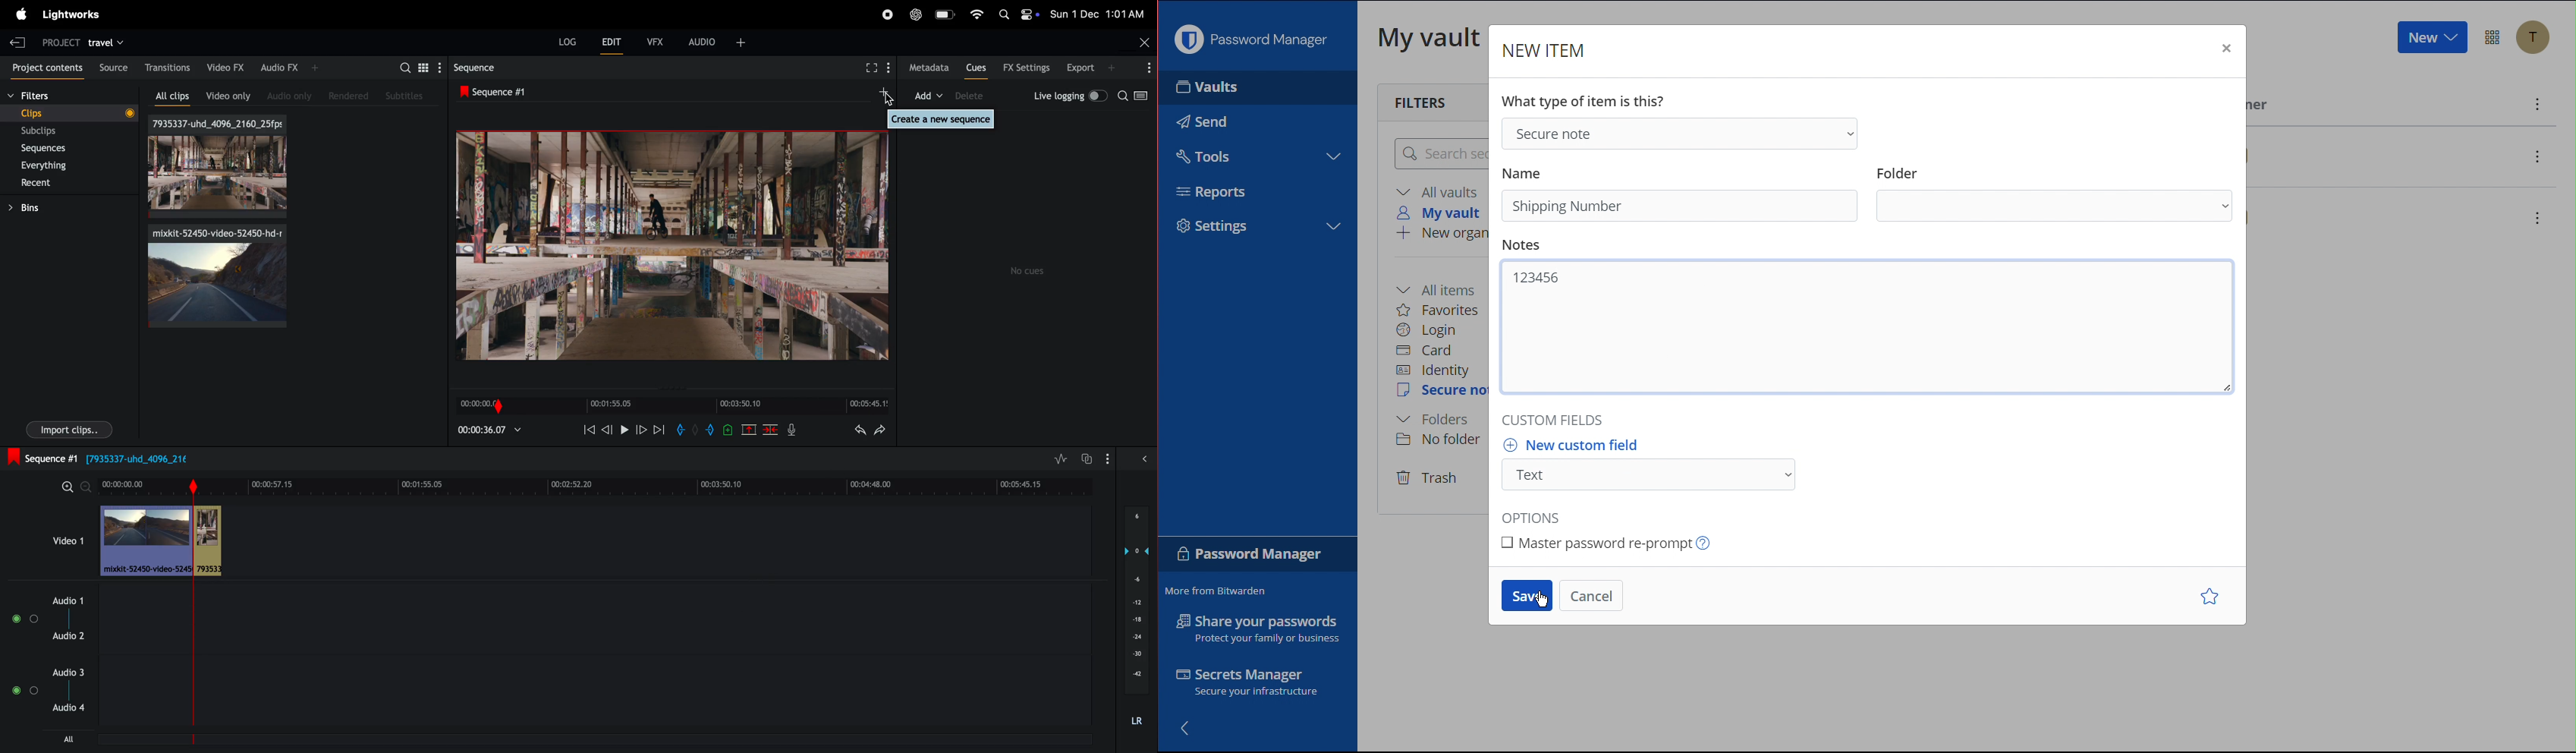  I want to click on Audio 1, so click(70, 599).